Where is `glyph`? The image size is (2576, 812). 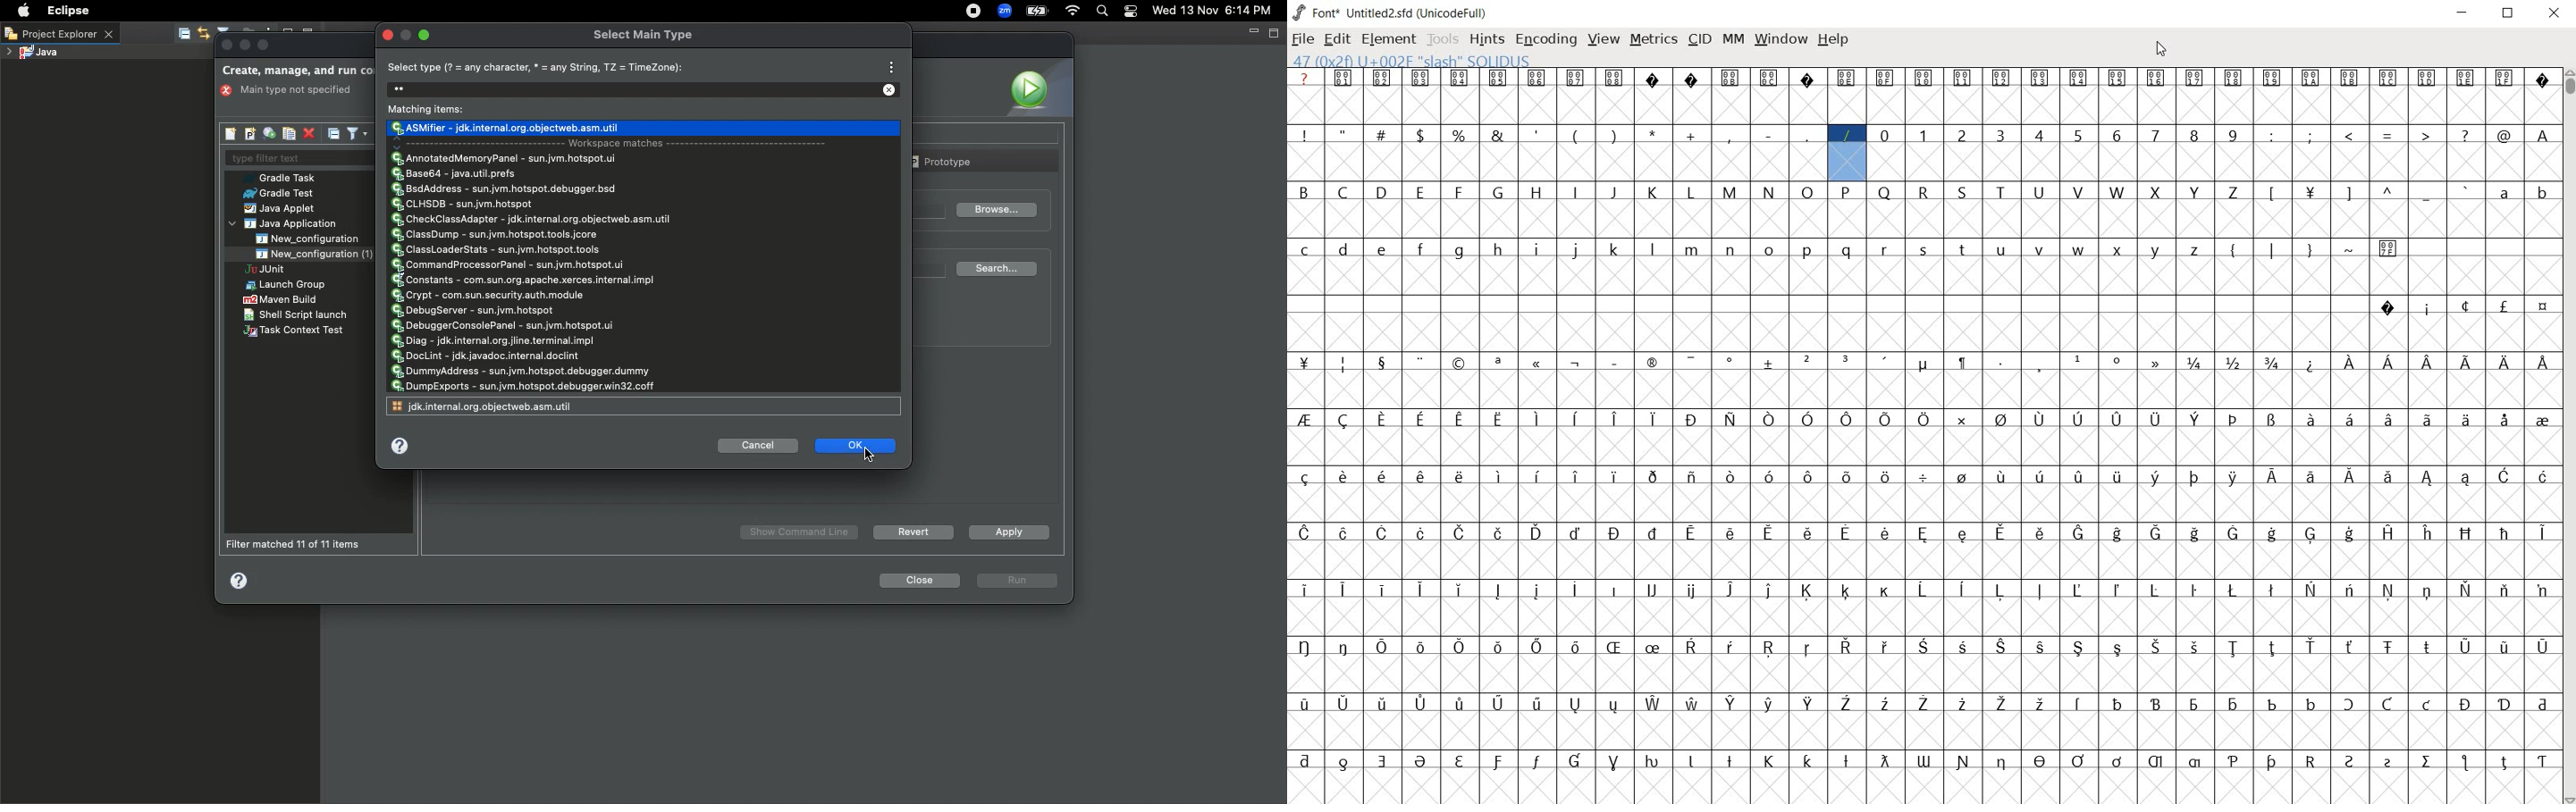
glyph is located at coordinates (1964, 762).